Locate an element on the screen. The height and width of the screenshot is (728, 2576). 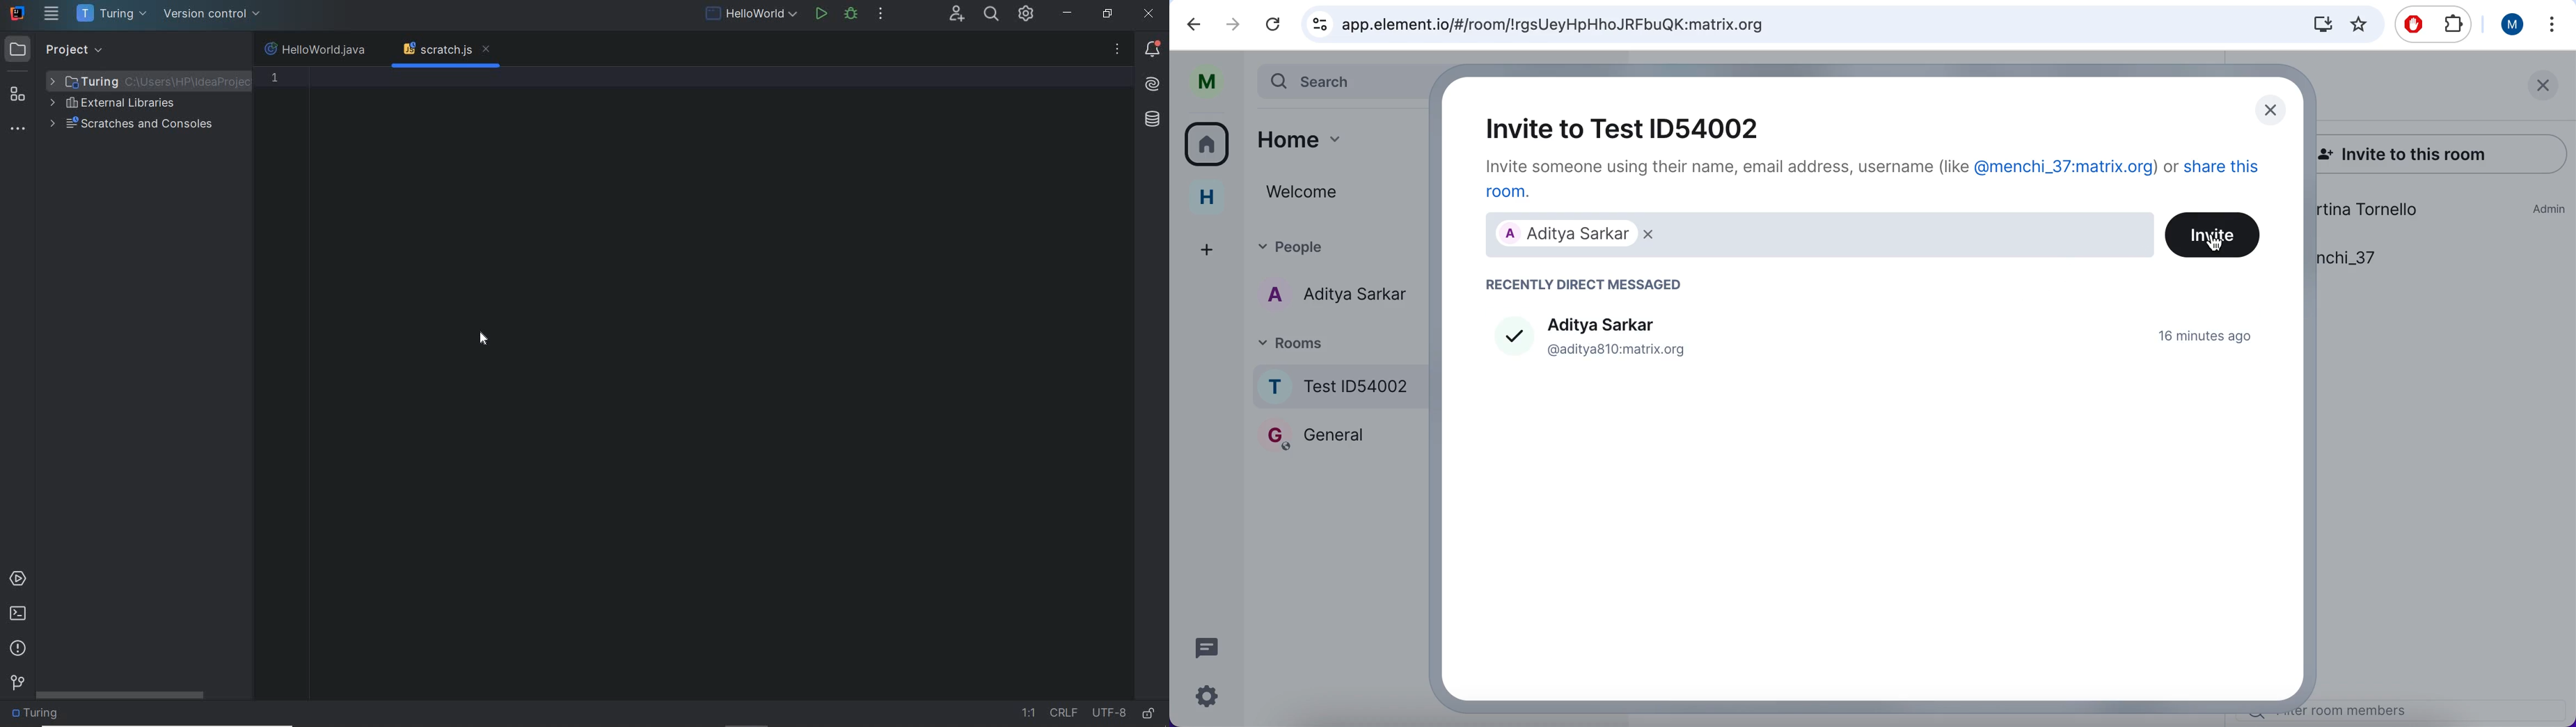
options is located at coordinates (2551, 24).